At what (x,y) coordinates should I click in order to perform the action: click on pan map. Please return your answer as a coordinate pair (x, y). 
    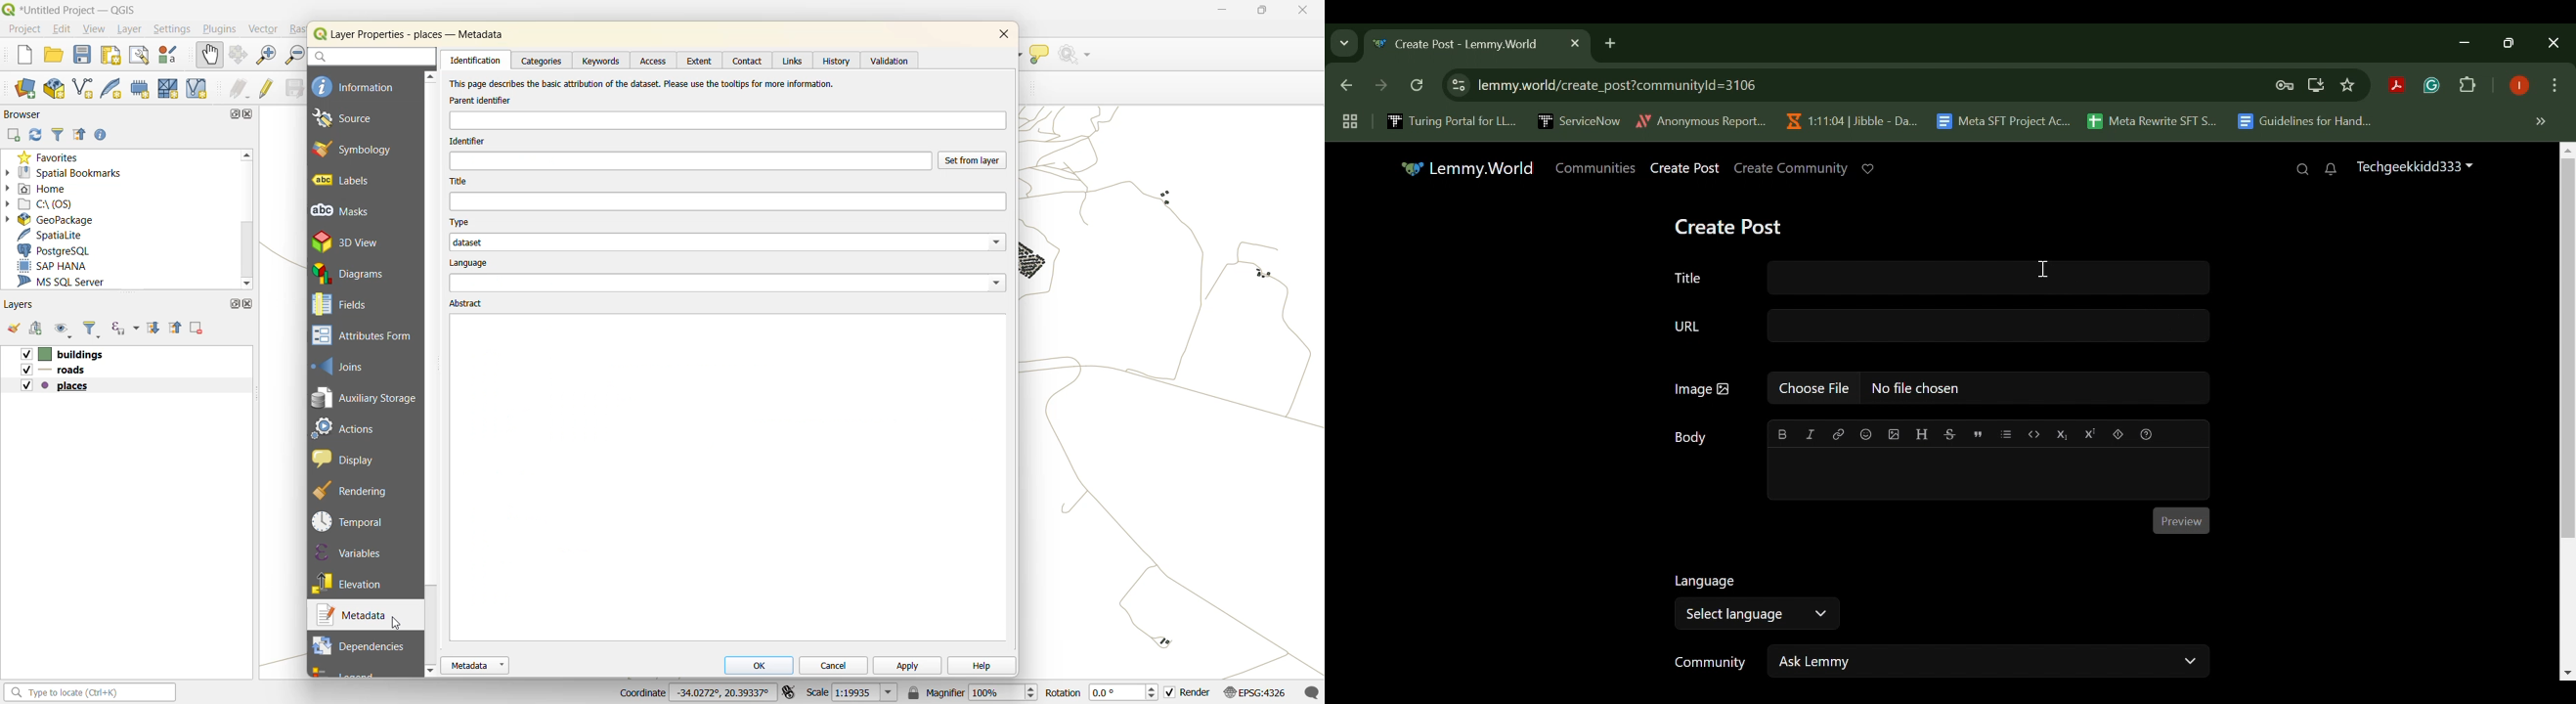
    Looking at the image, I should click on (212, 53).